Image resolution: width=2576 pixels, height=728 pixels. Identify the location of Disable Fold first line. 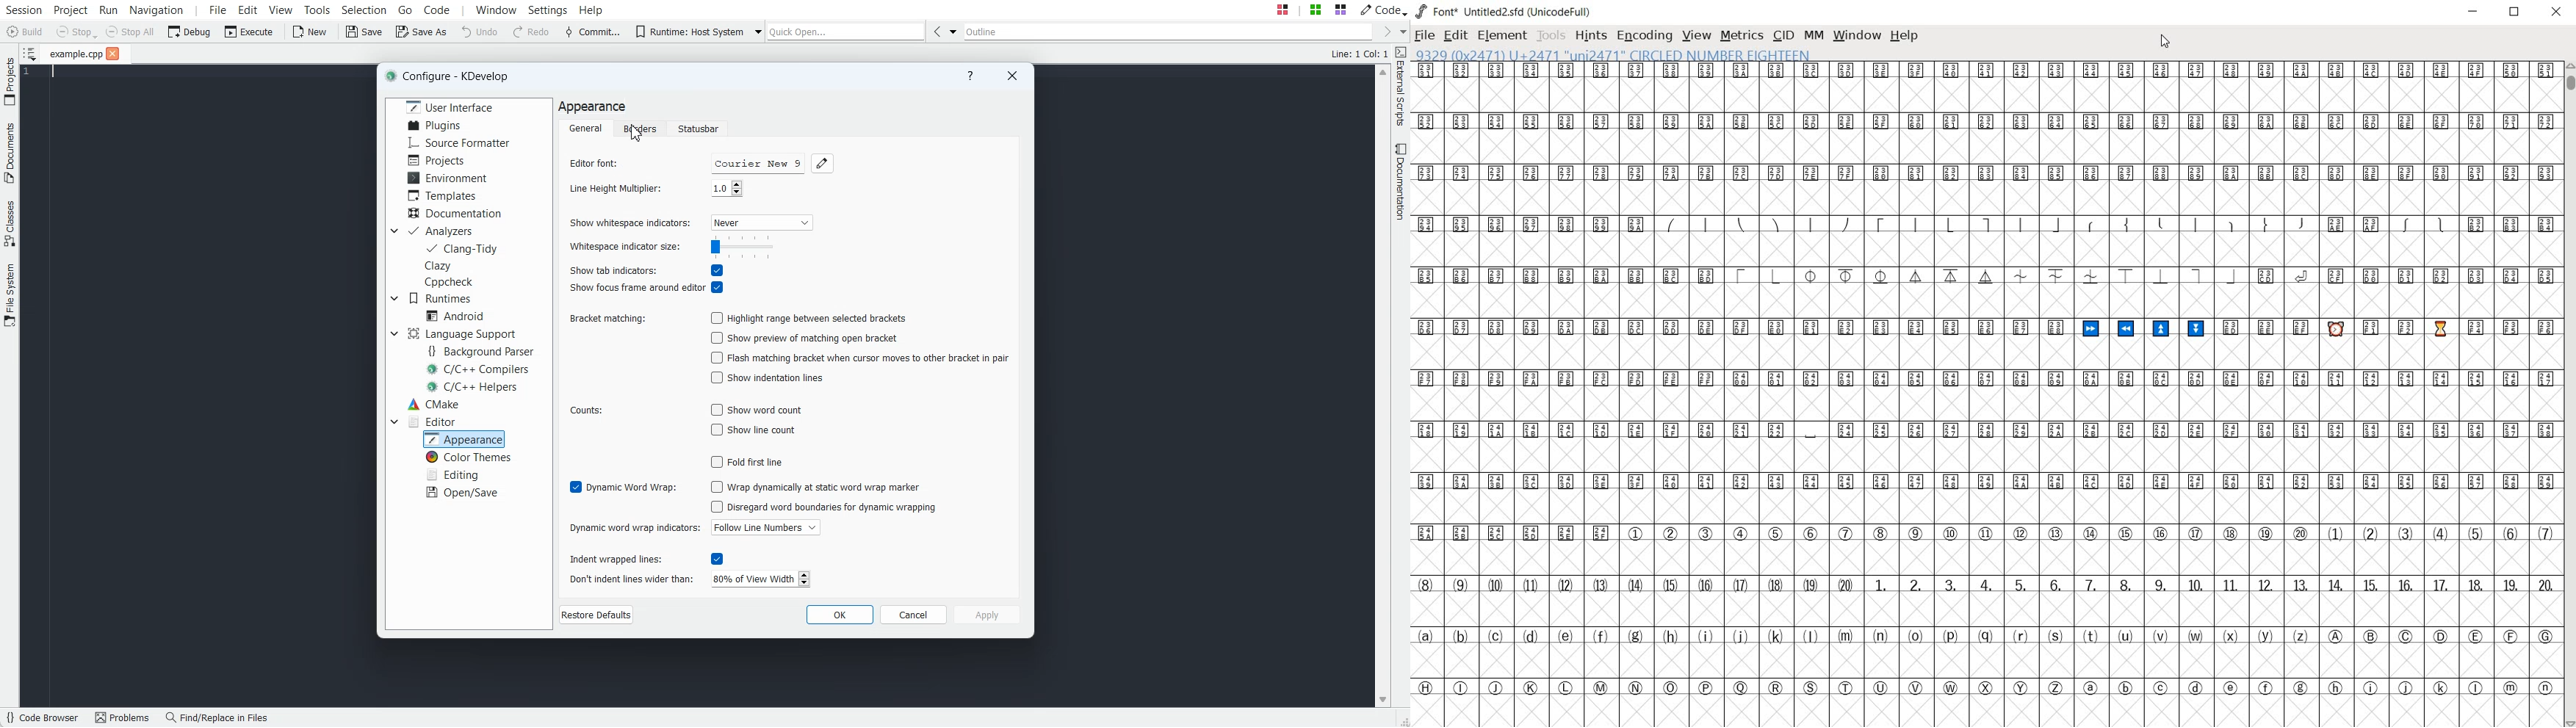
(749, 462).